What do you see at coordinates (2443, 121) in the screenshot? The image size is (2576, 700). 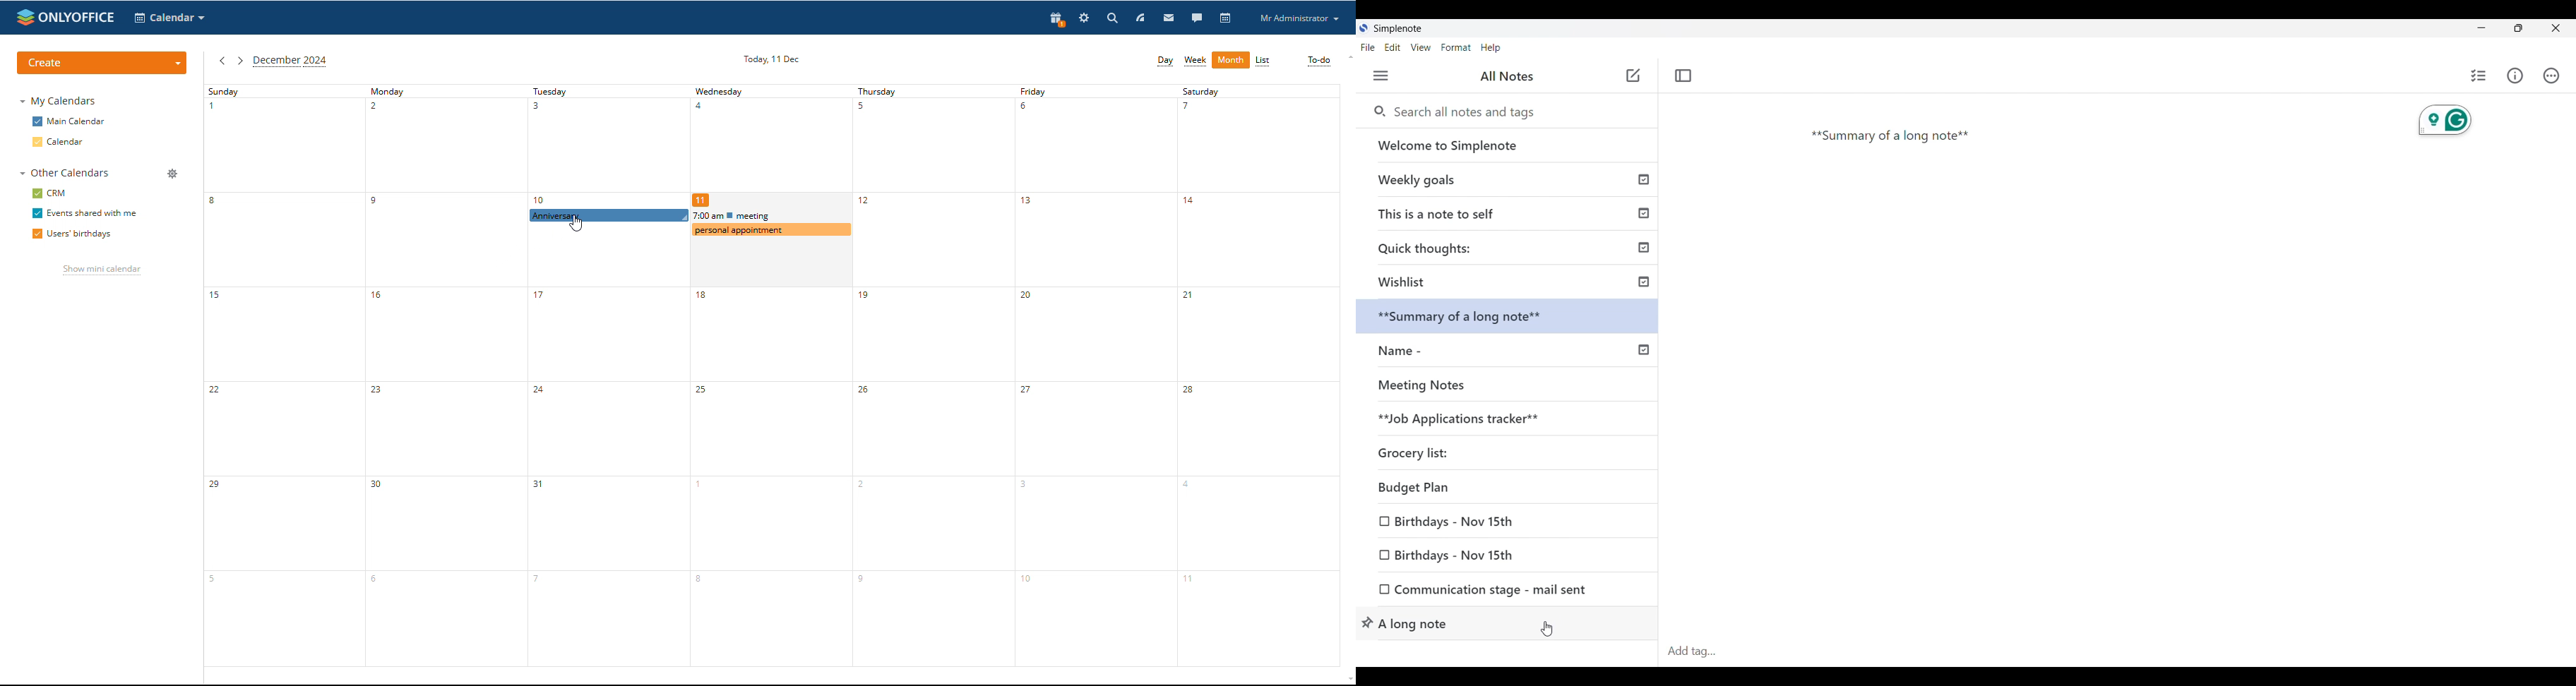 I see `Grammarly extension` at bounding box center [2443, 121].